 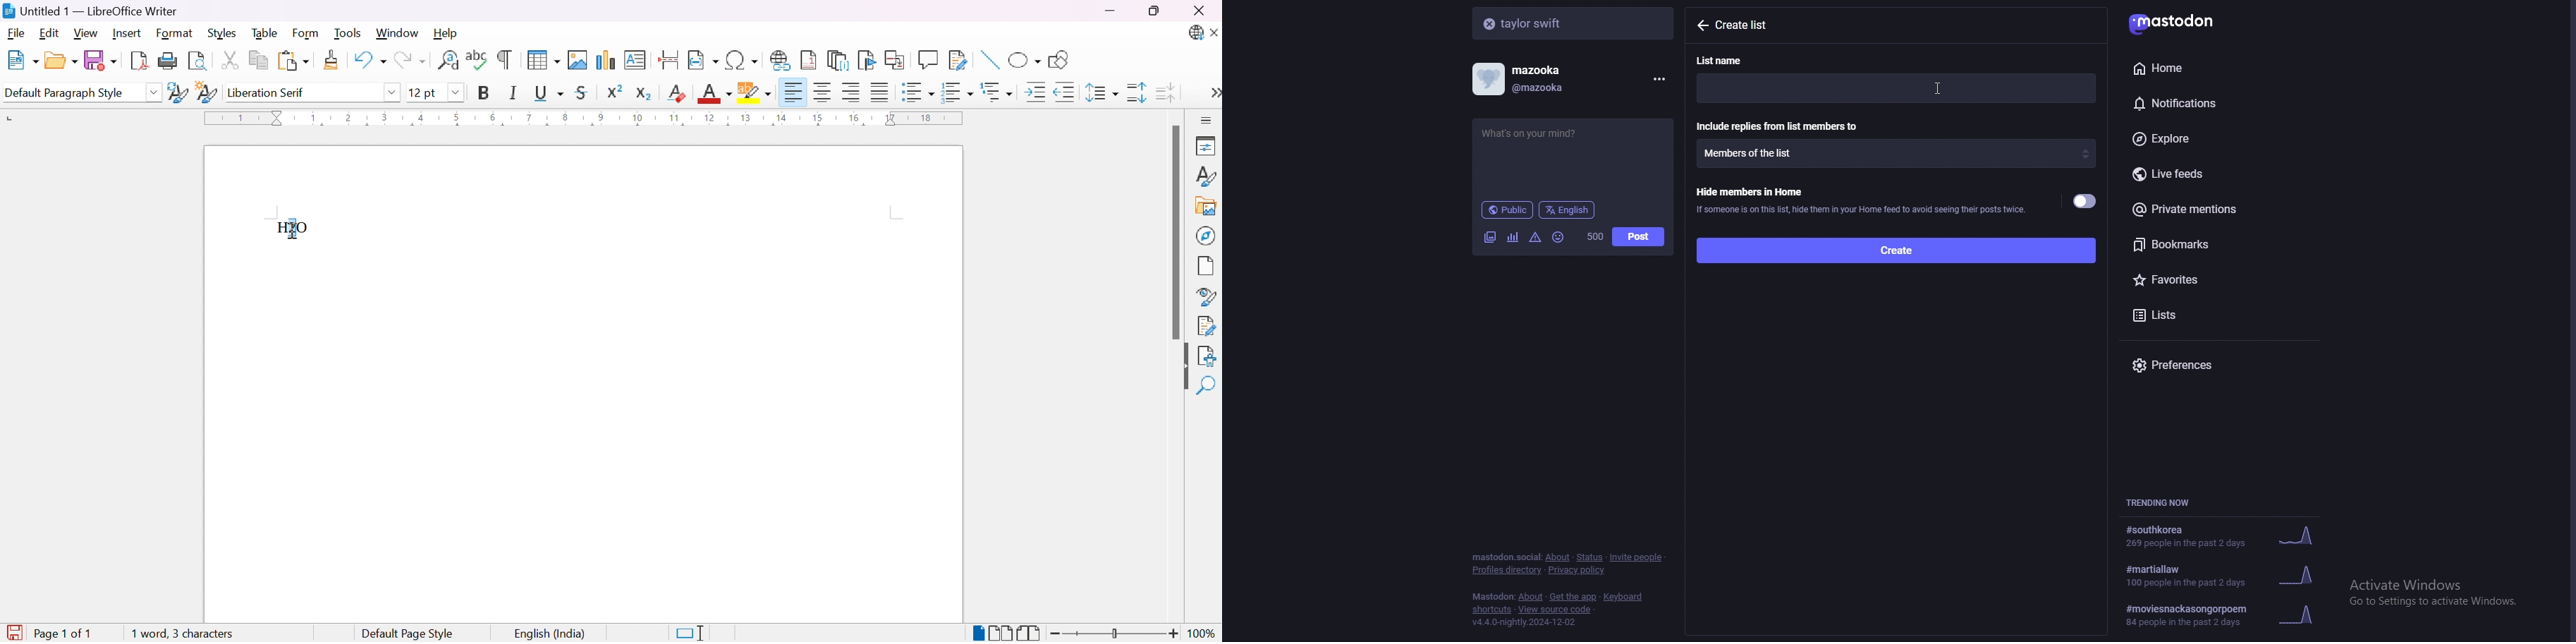 I want to click on word limit, so click(x=1594, y=236).